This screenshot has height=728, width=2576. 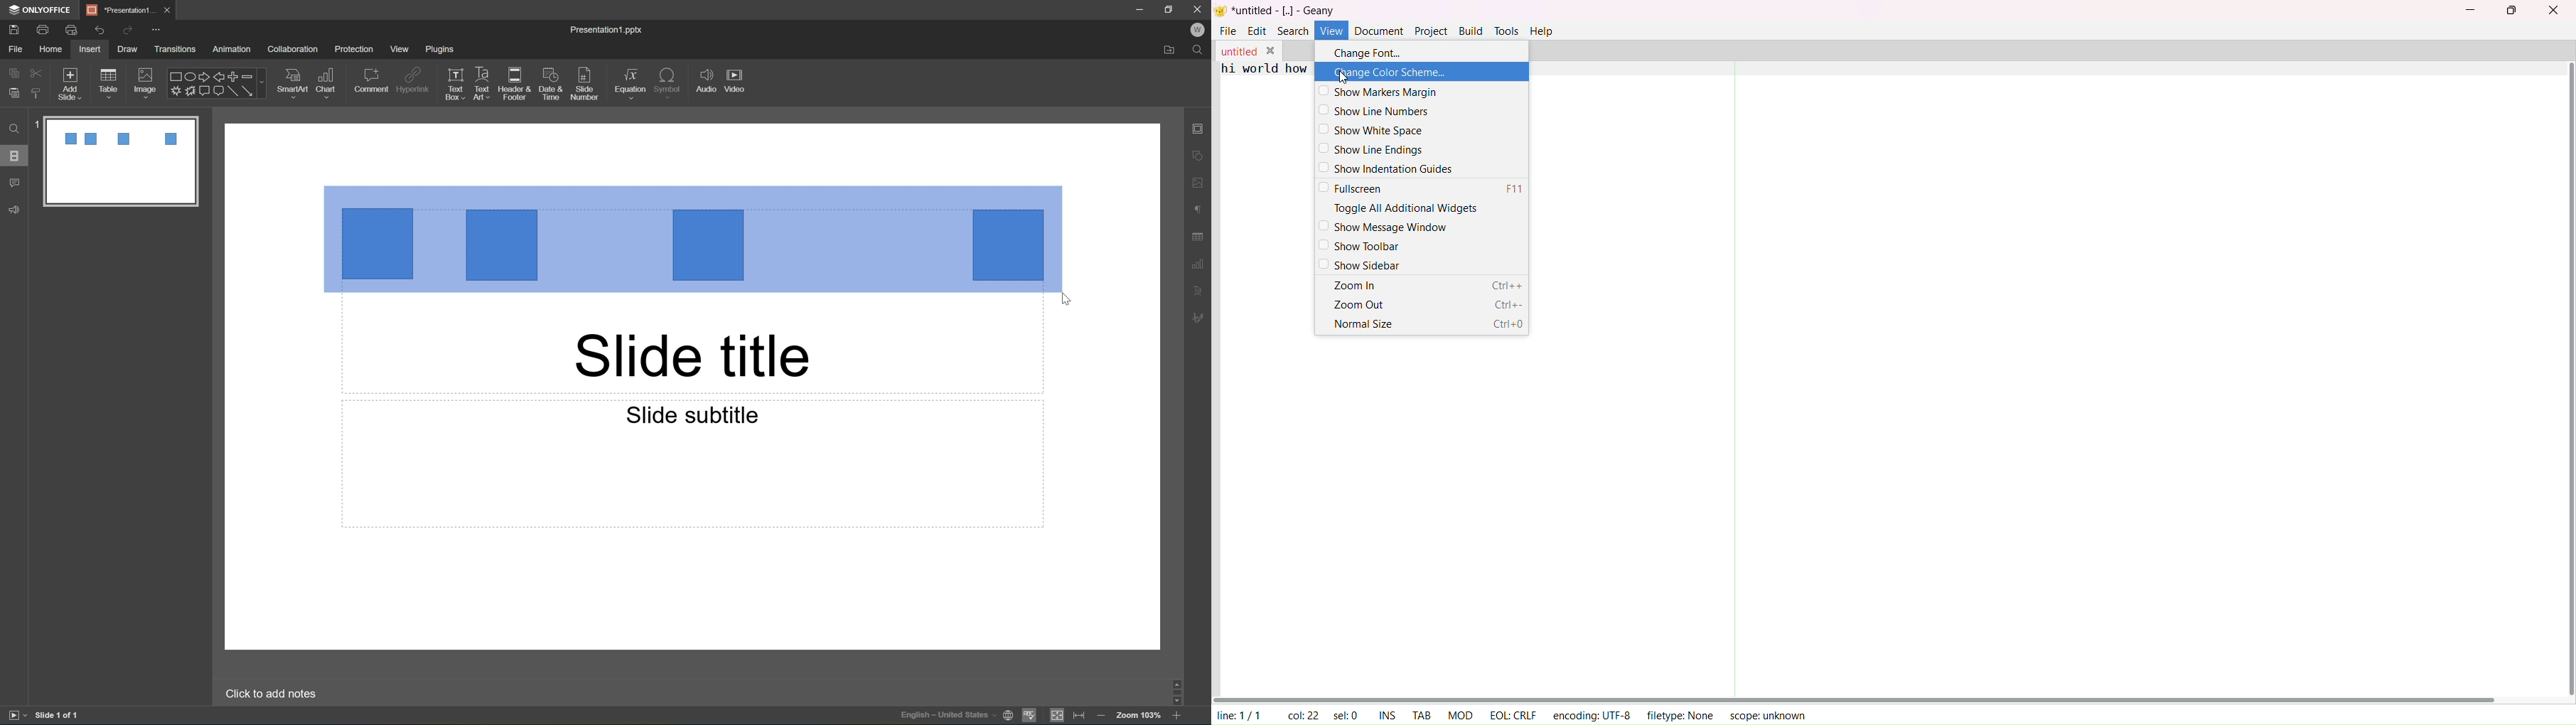 I want to click on copy, so click(x=13, y=72).